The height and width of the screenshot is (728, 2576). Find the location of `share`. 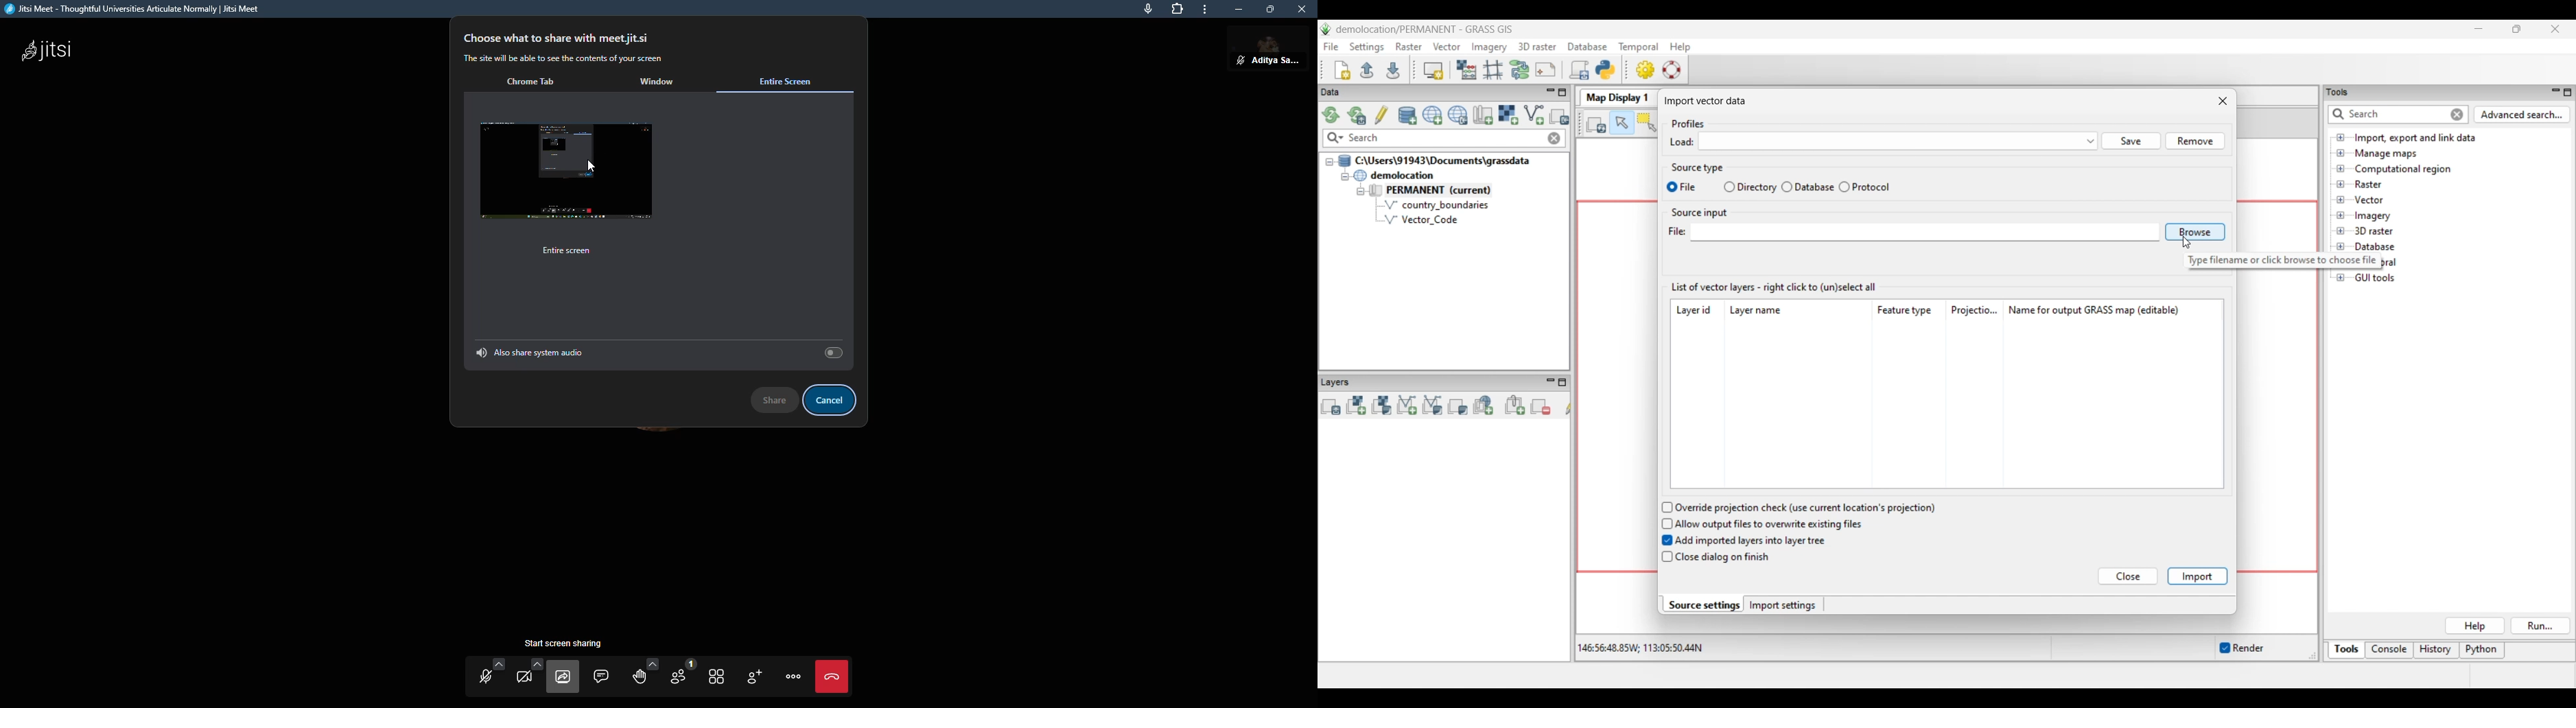

share is located at coordinates (773, 397).